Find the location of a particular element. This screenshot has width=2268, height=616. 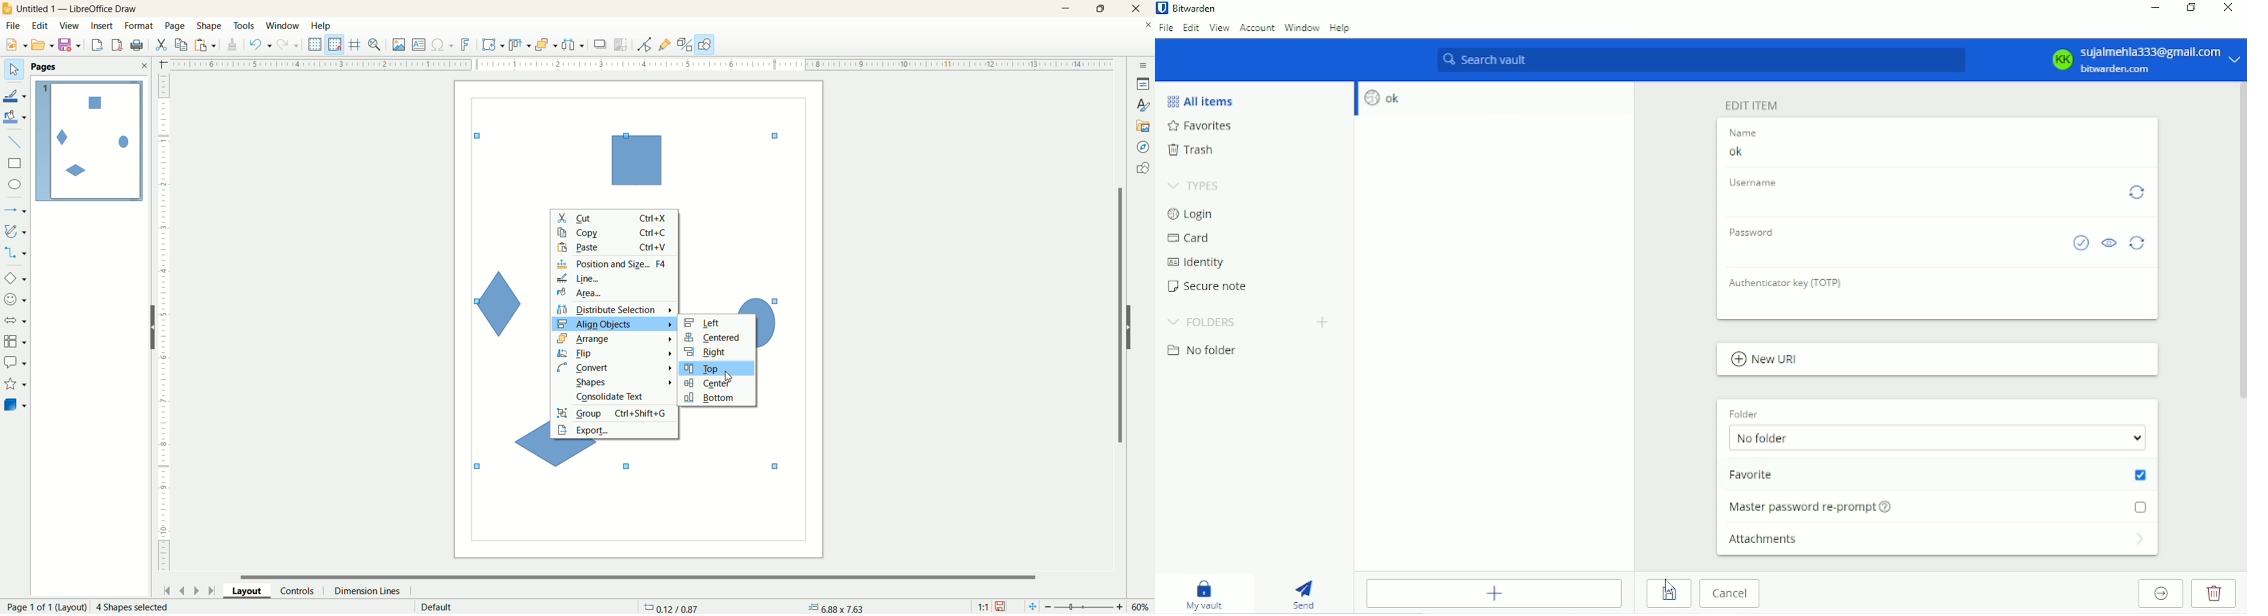

save is located at coordinates (1002, 607).